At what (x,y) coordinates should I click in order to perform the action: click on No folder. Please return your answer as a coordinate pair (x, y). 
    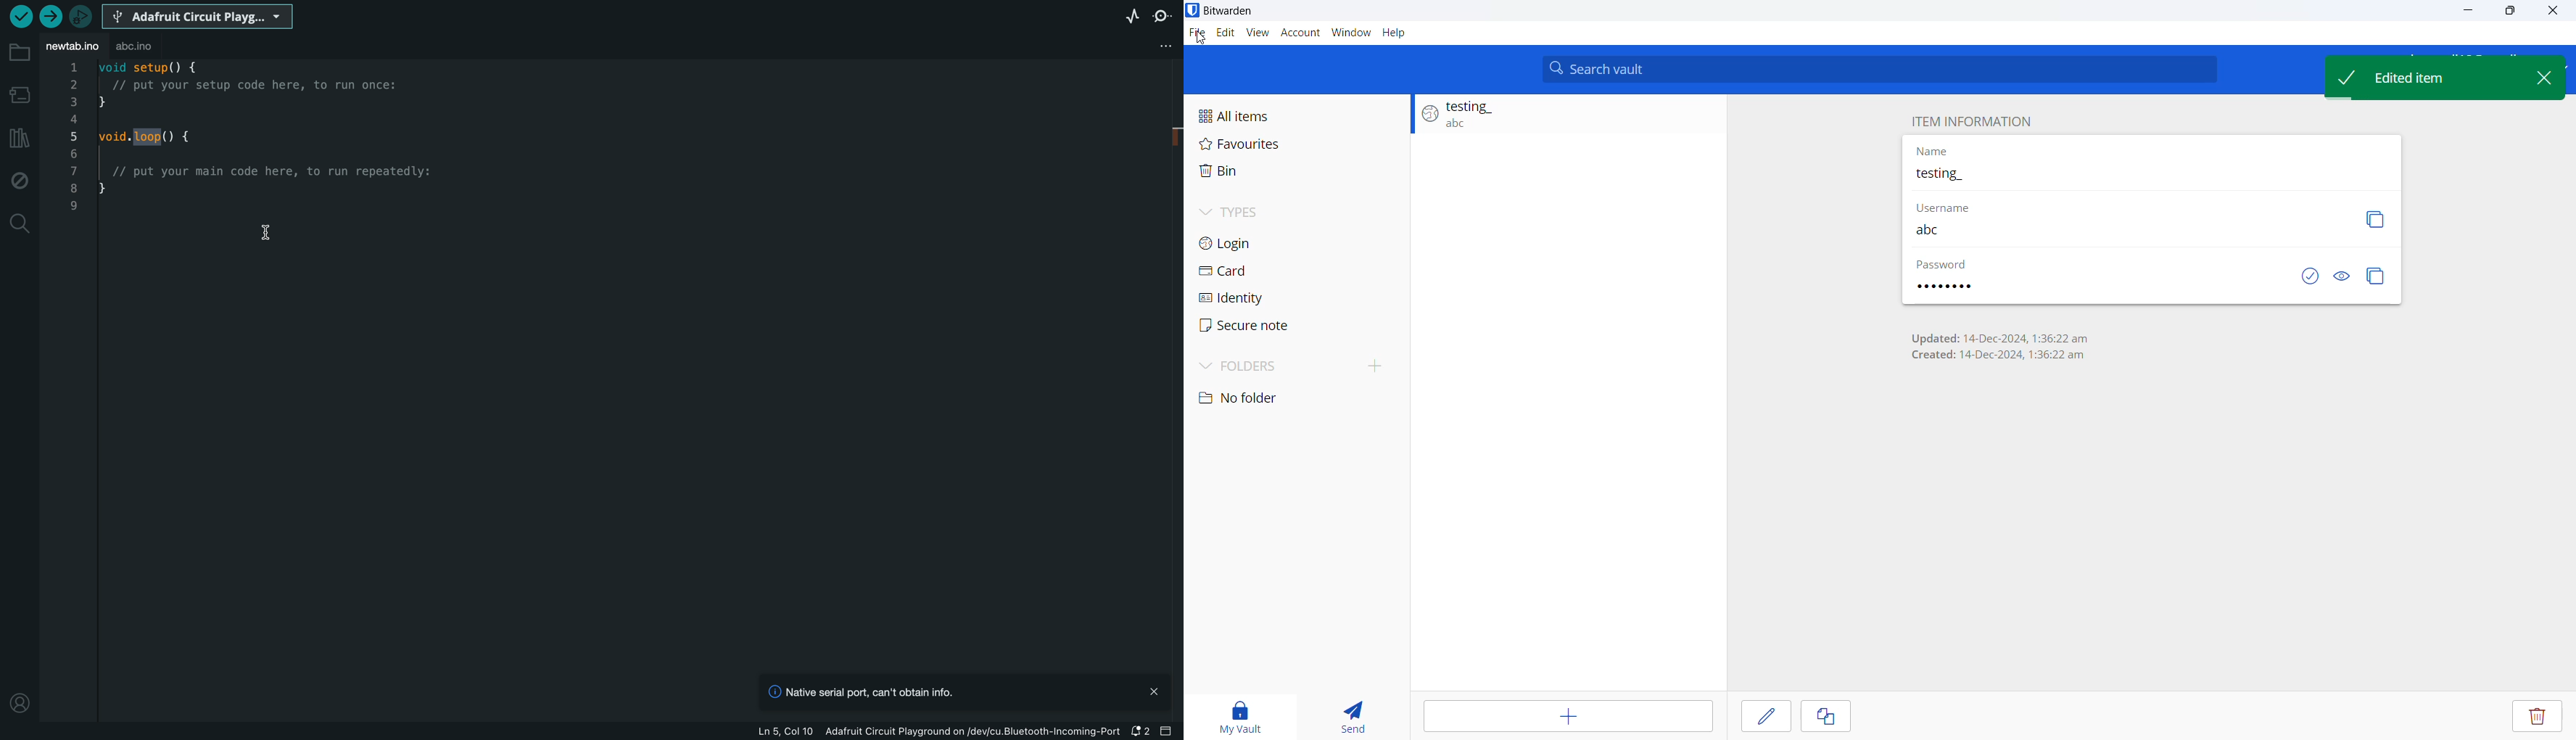
    Looking at the image, I should click on (1255, 400).